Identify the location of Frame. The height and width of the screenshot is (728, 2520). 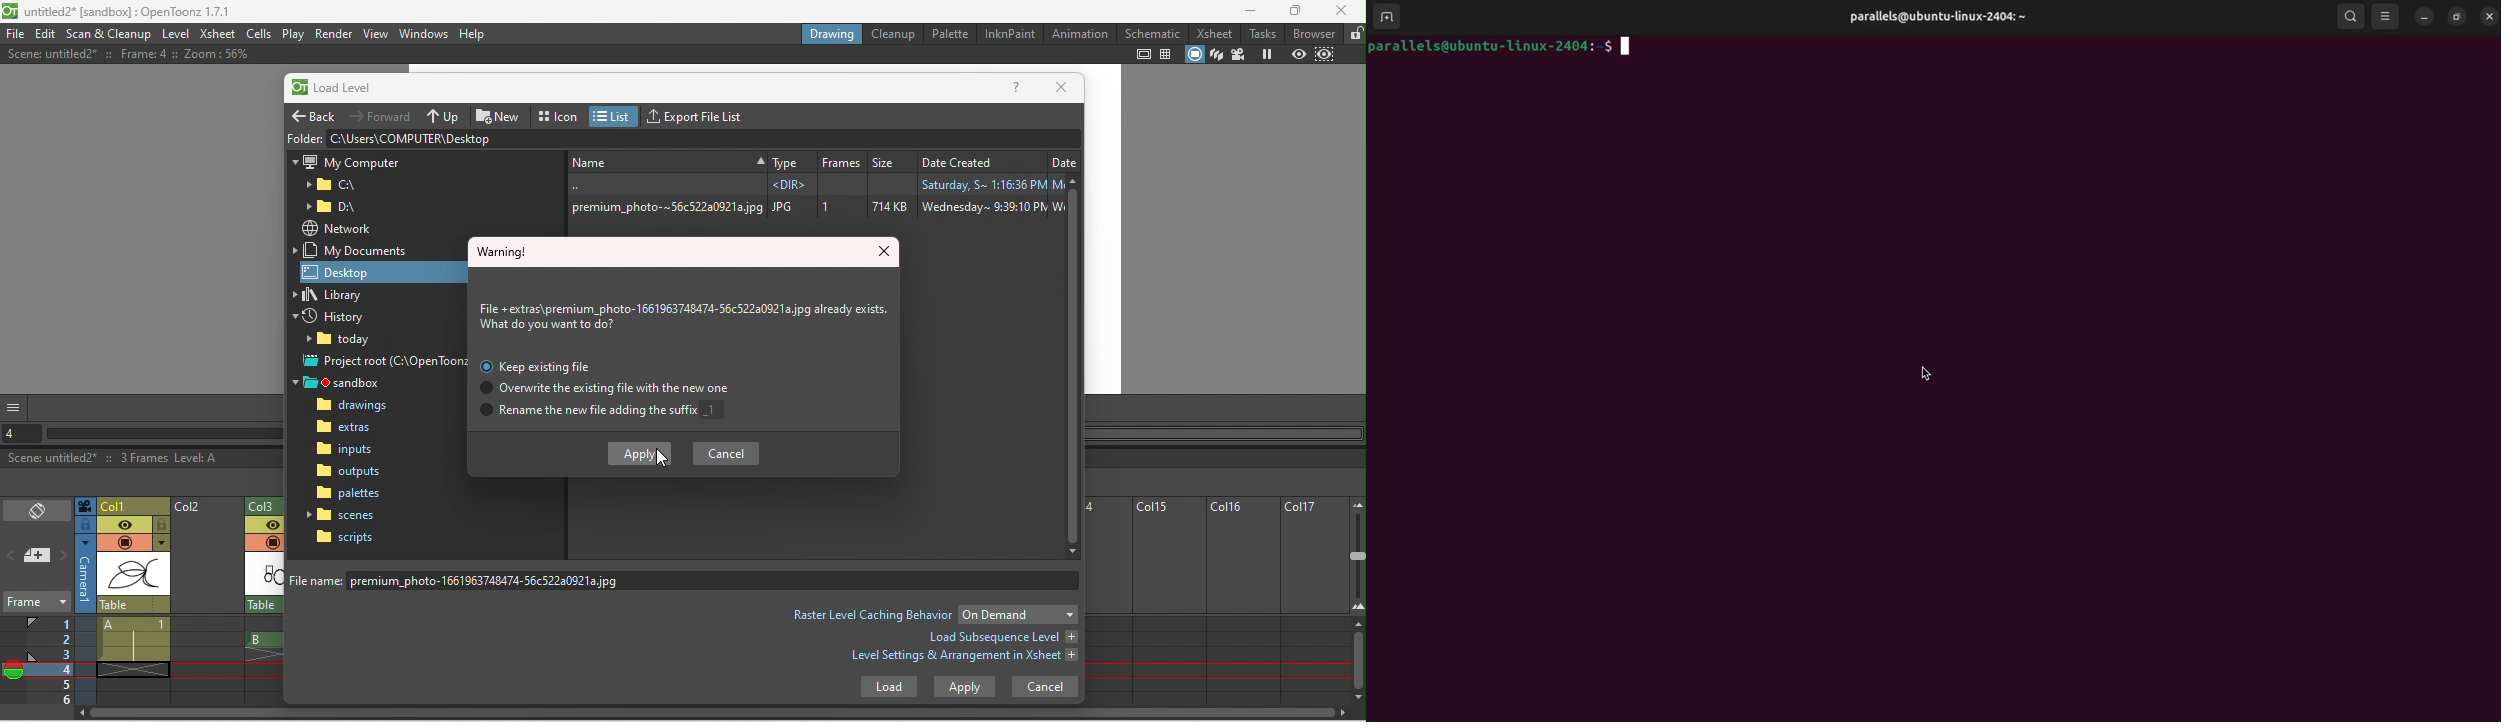
(35, 604).